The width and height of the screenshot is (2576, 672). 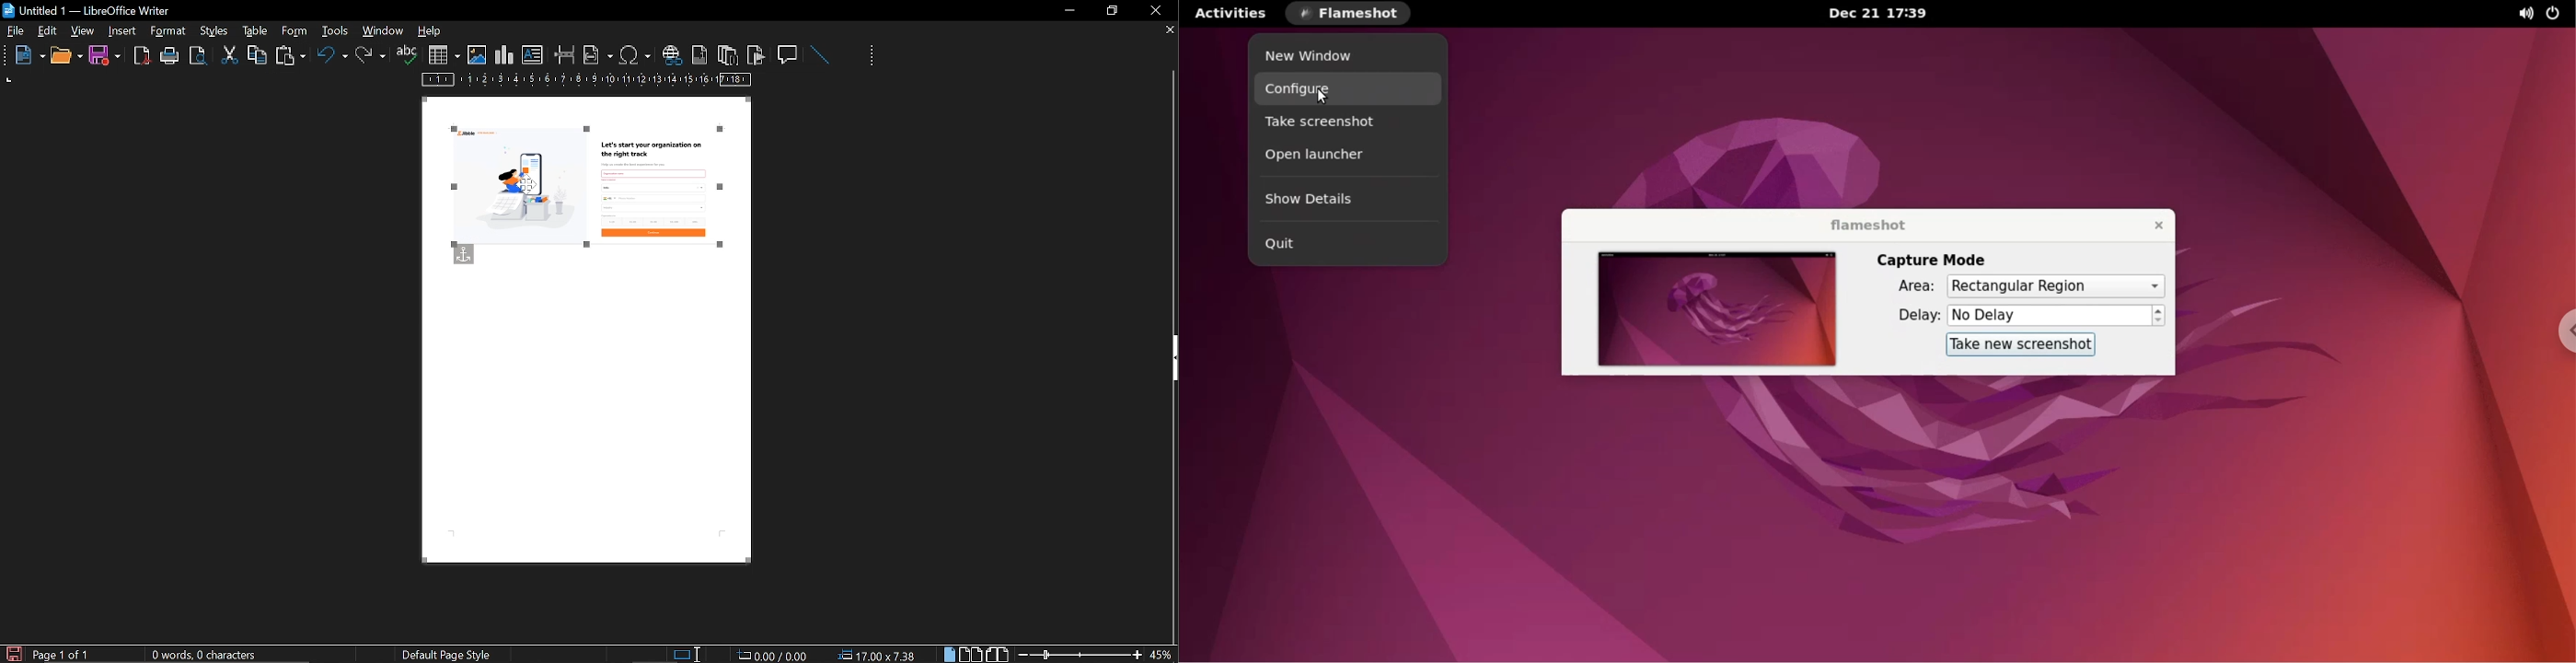 What do you see at coordinates (1348, 125) in the screenshot?
I see `take screenshot` at bounding box center [1348, 125].